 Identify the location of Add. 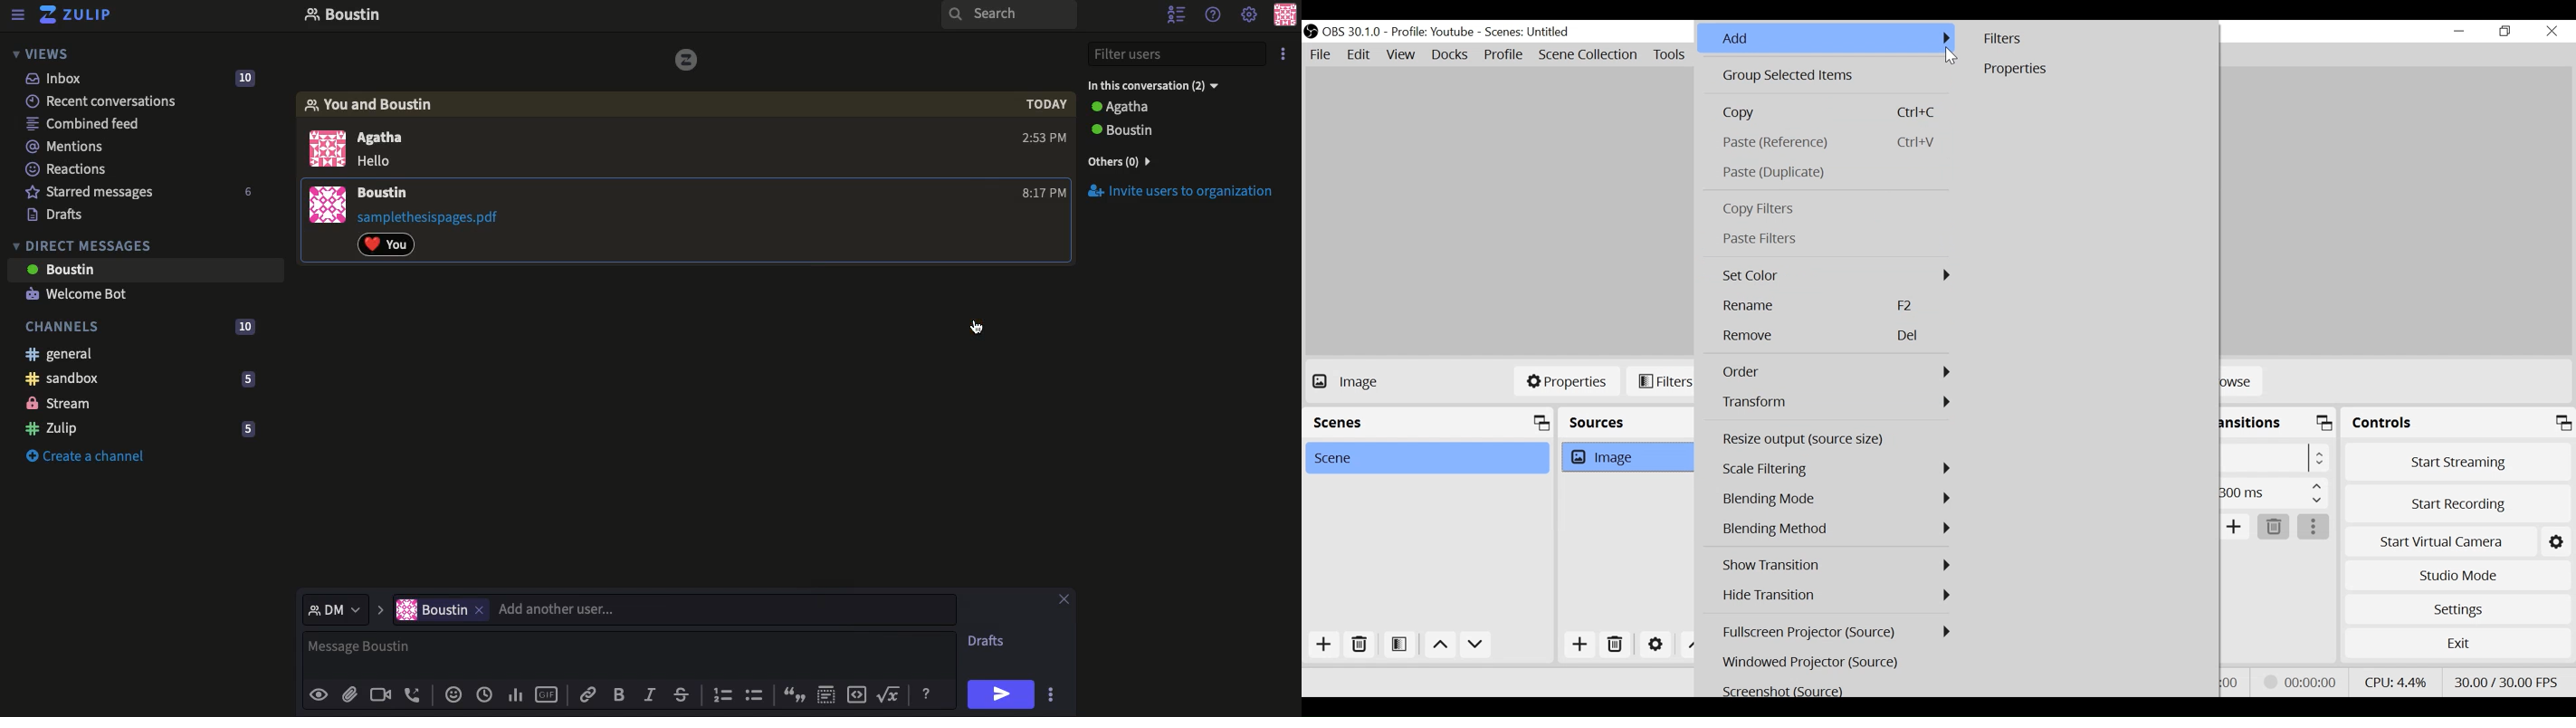
(2233, 527).